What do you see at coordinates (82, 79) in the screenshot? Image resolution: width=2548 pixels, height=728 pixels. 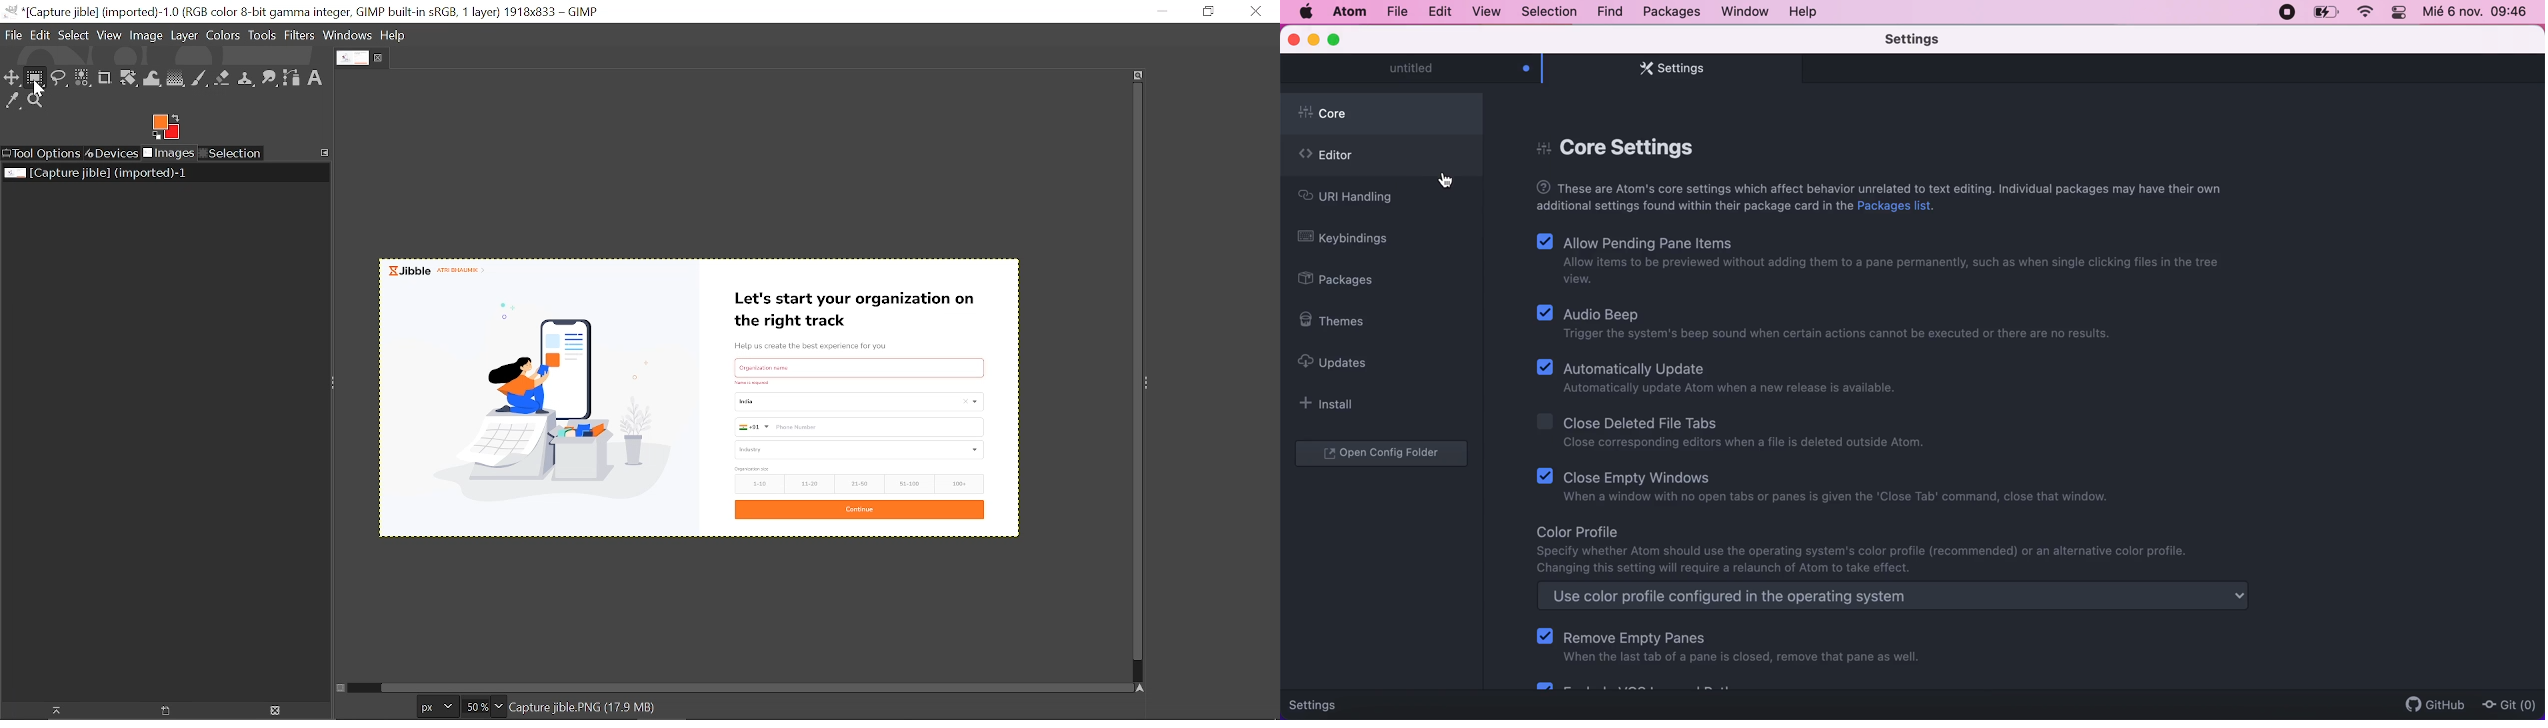 I see `Select by color` at bounding box center [82, 79].